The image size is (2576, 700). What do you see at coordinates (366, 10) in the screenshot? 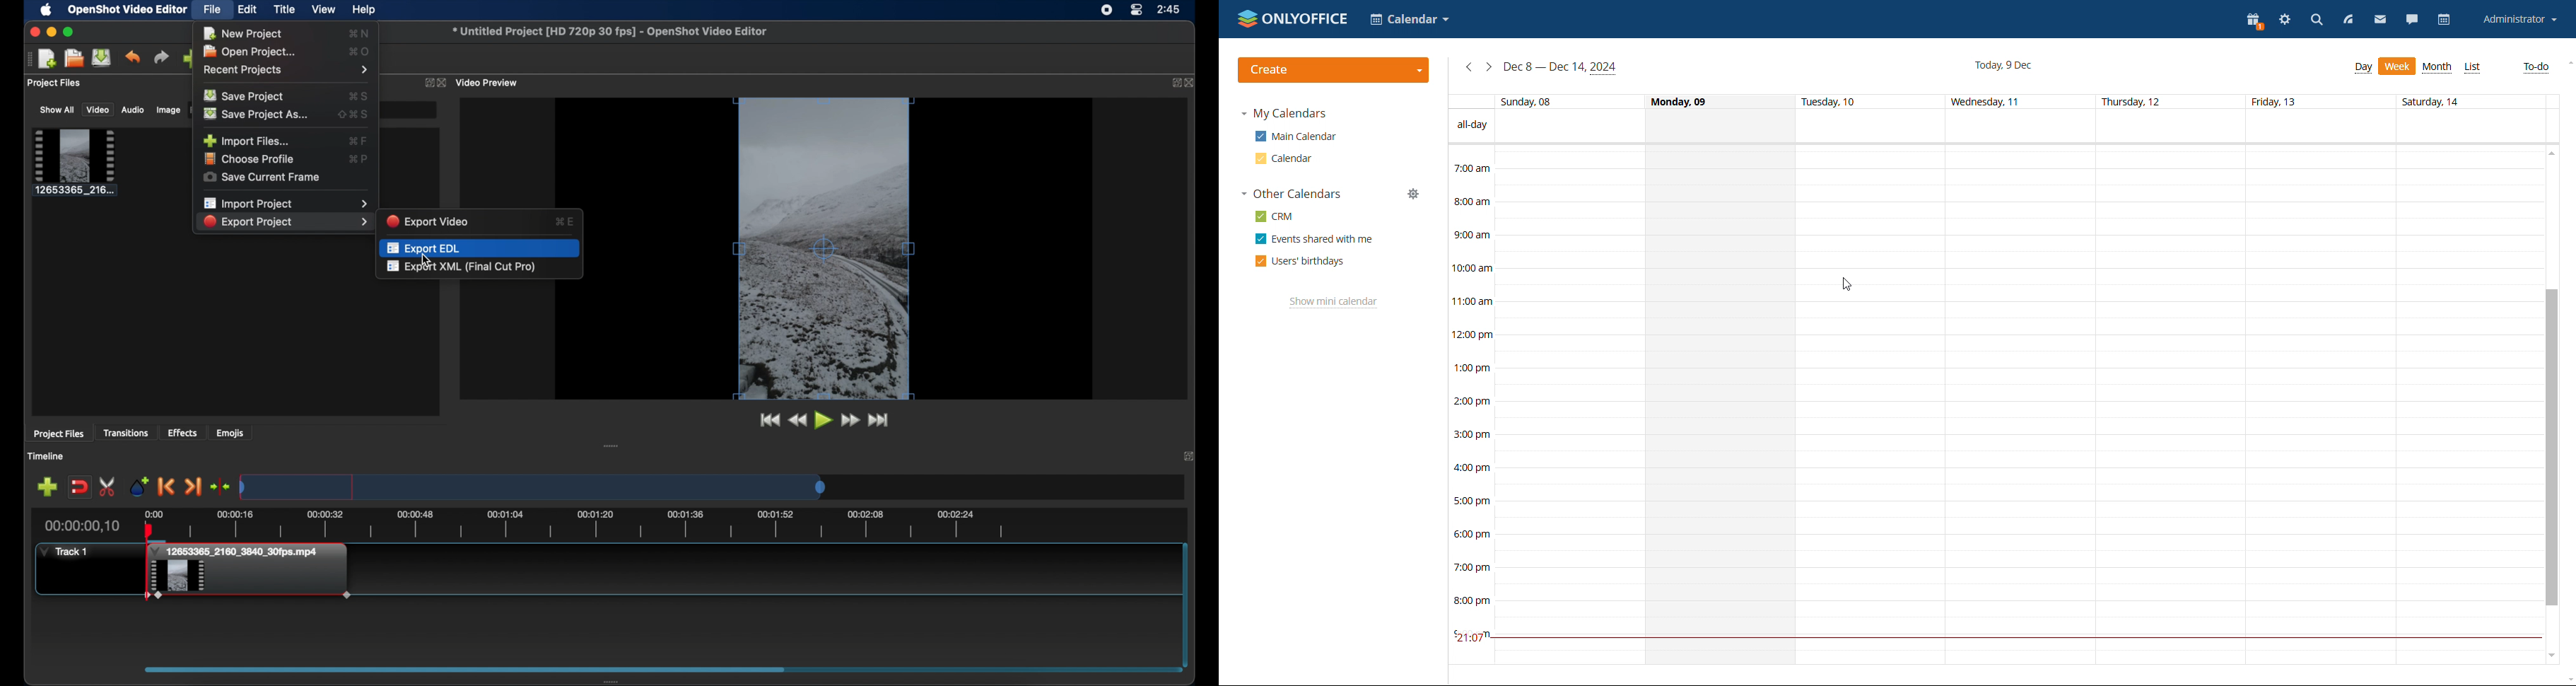
I see `help` at bounding box center [366, 10].